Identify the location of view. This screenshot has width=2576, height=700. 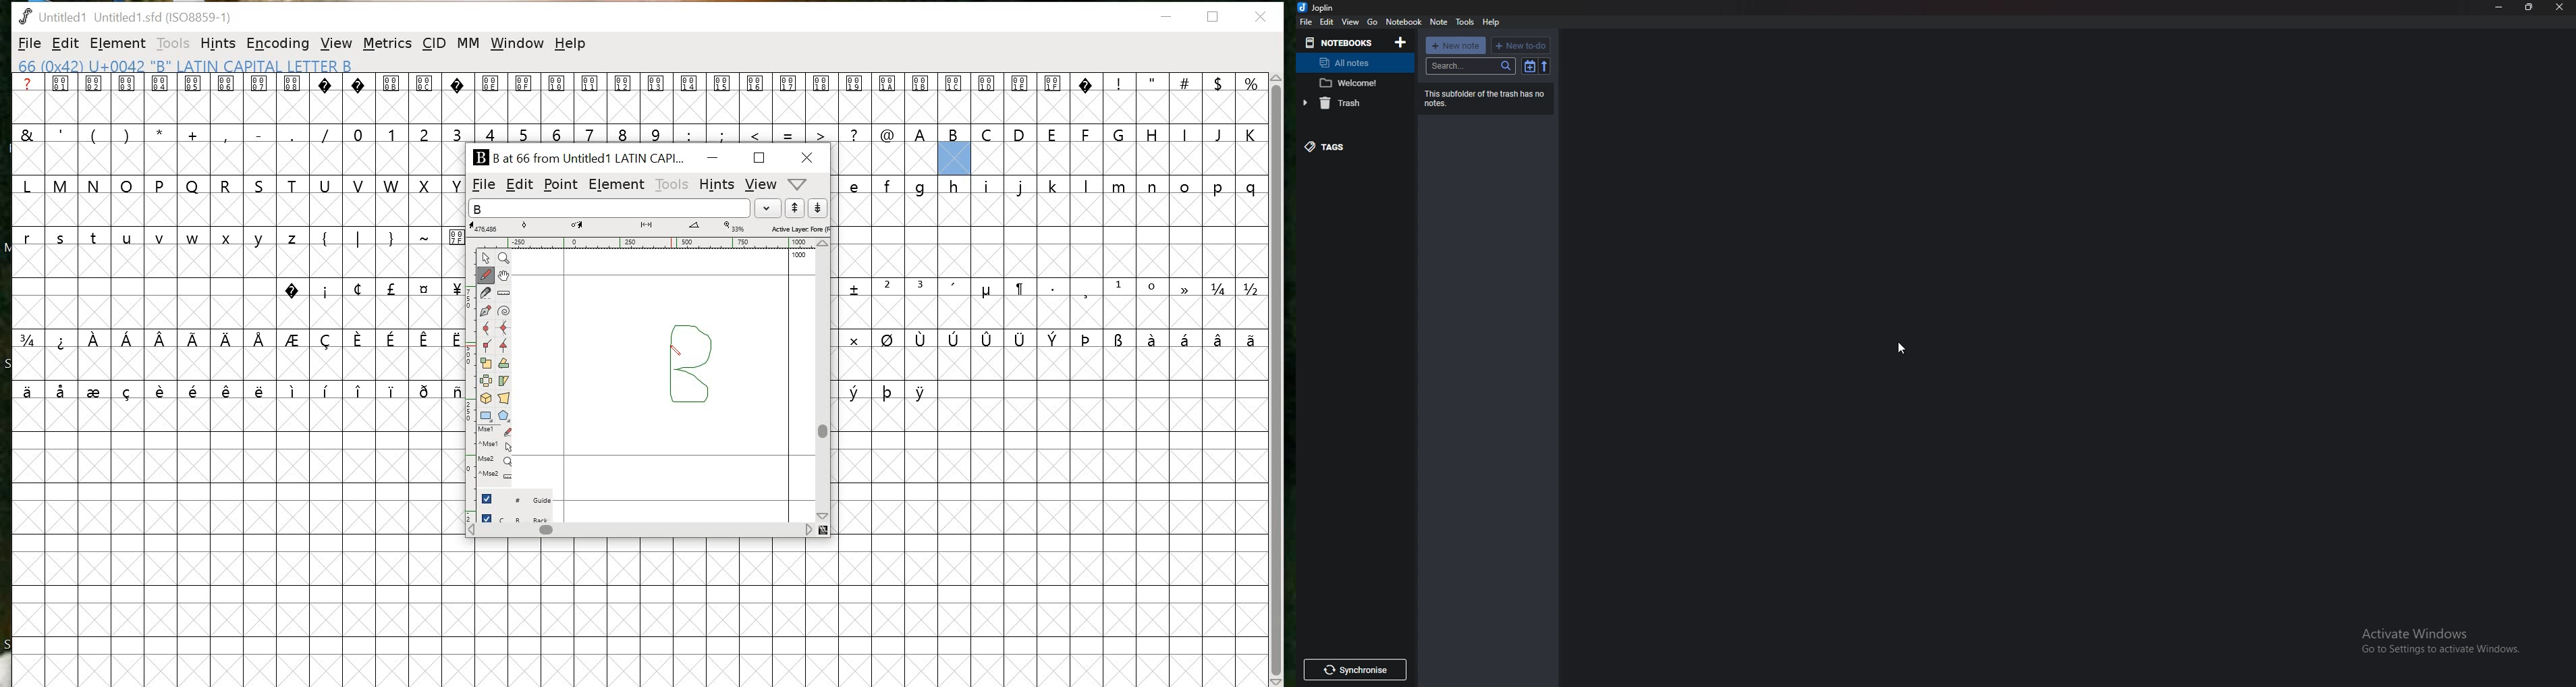
(1349, 21).